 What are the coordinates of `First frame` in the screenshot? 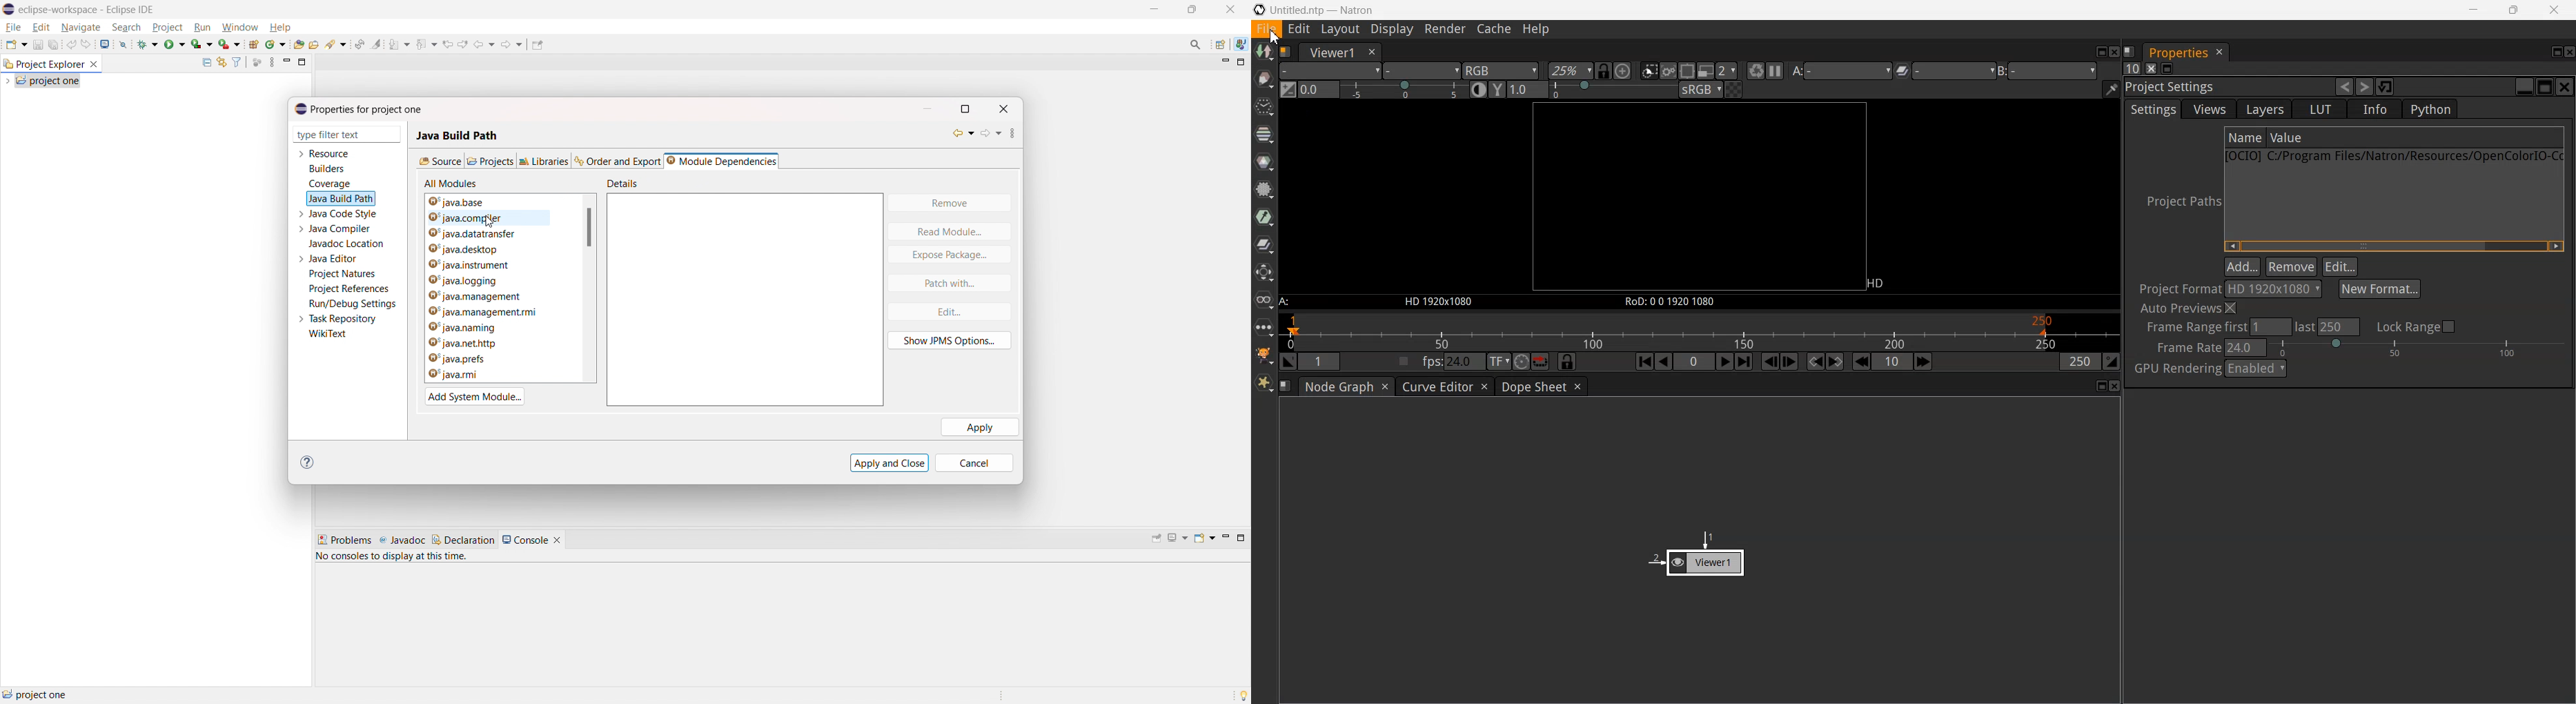 It's located at (1644, 361).